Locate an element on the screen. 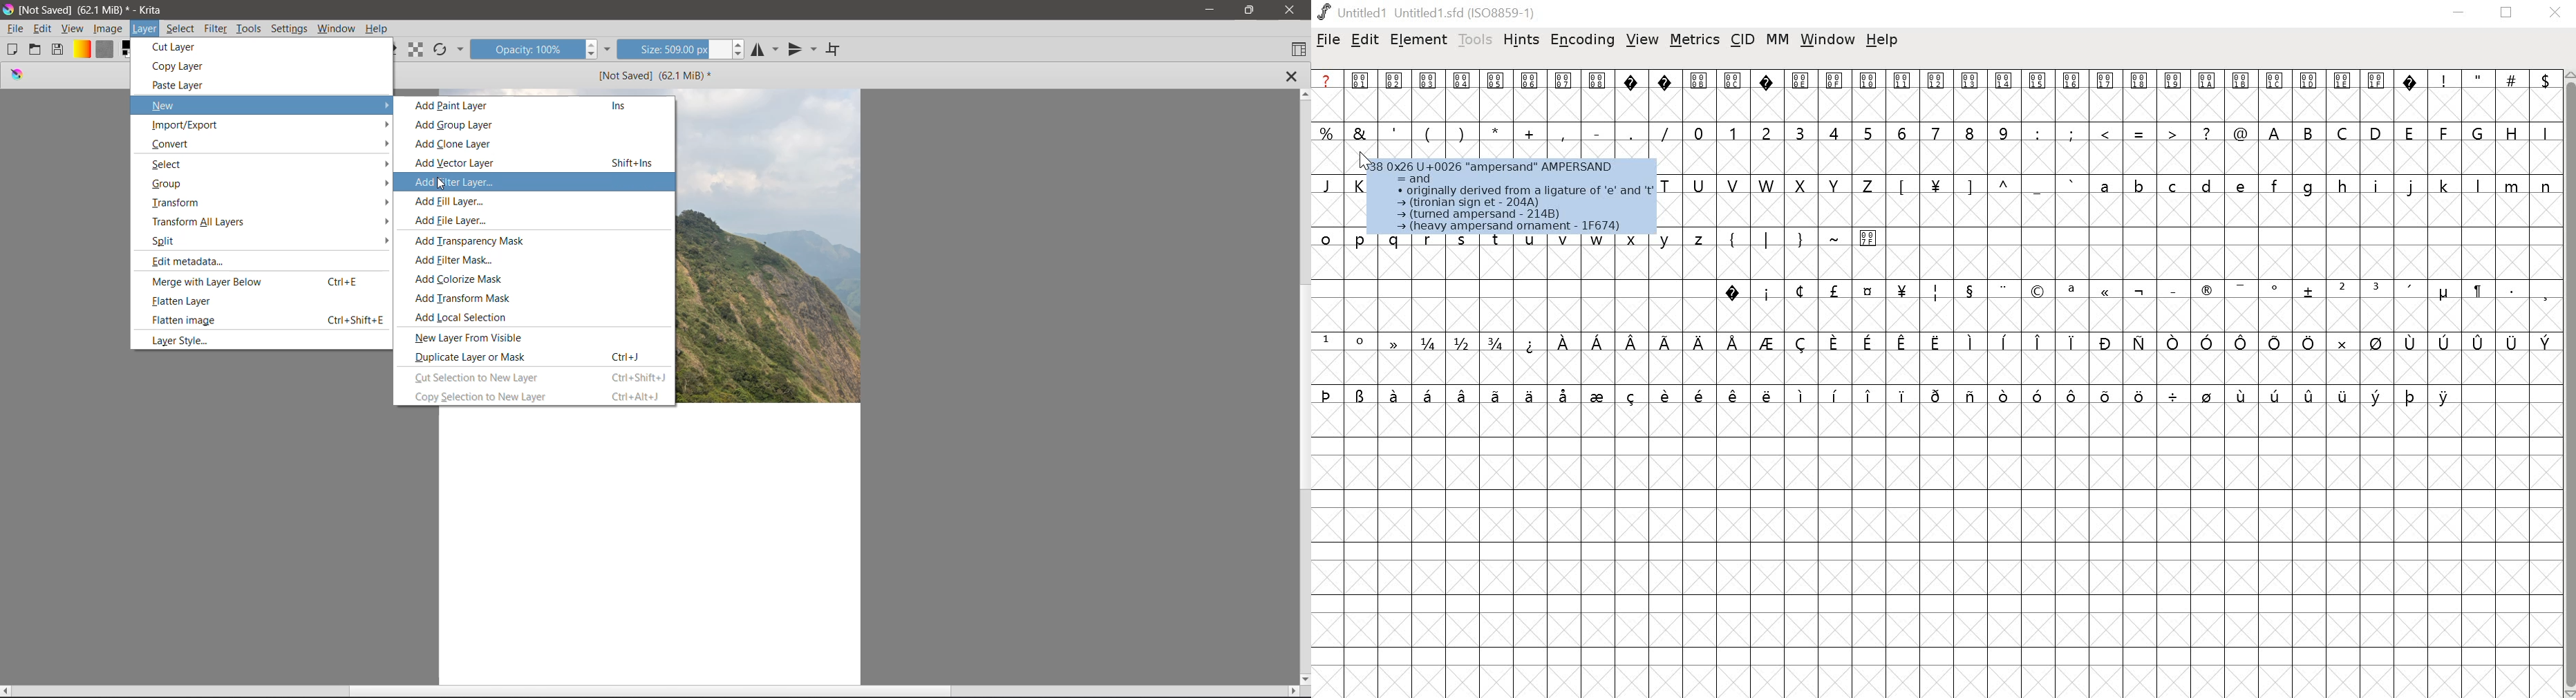 The image size is (2576, 700). Z is located at coordinates (1870, 186).